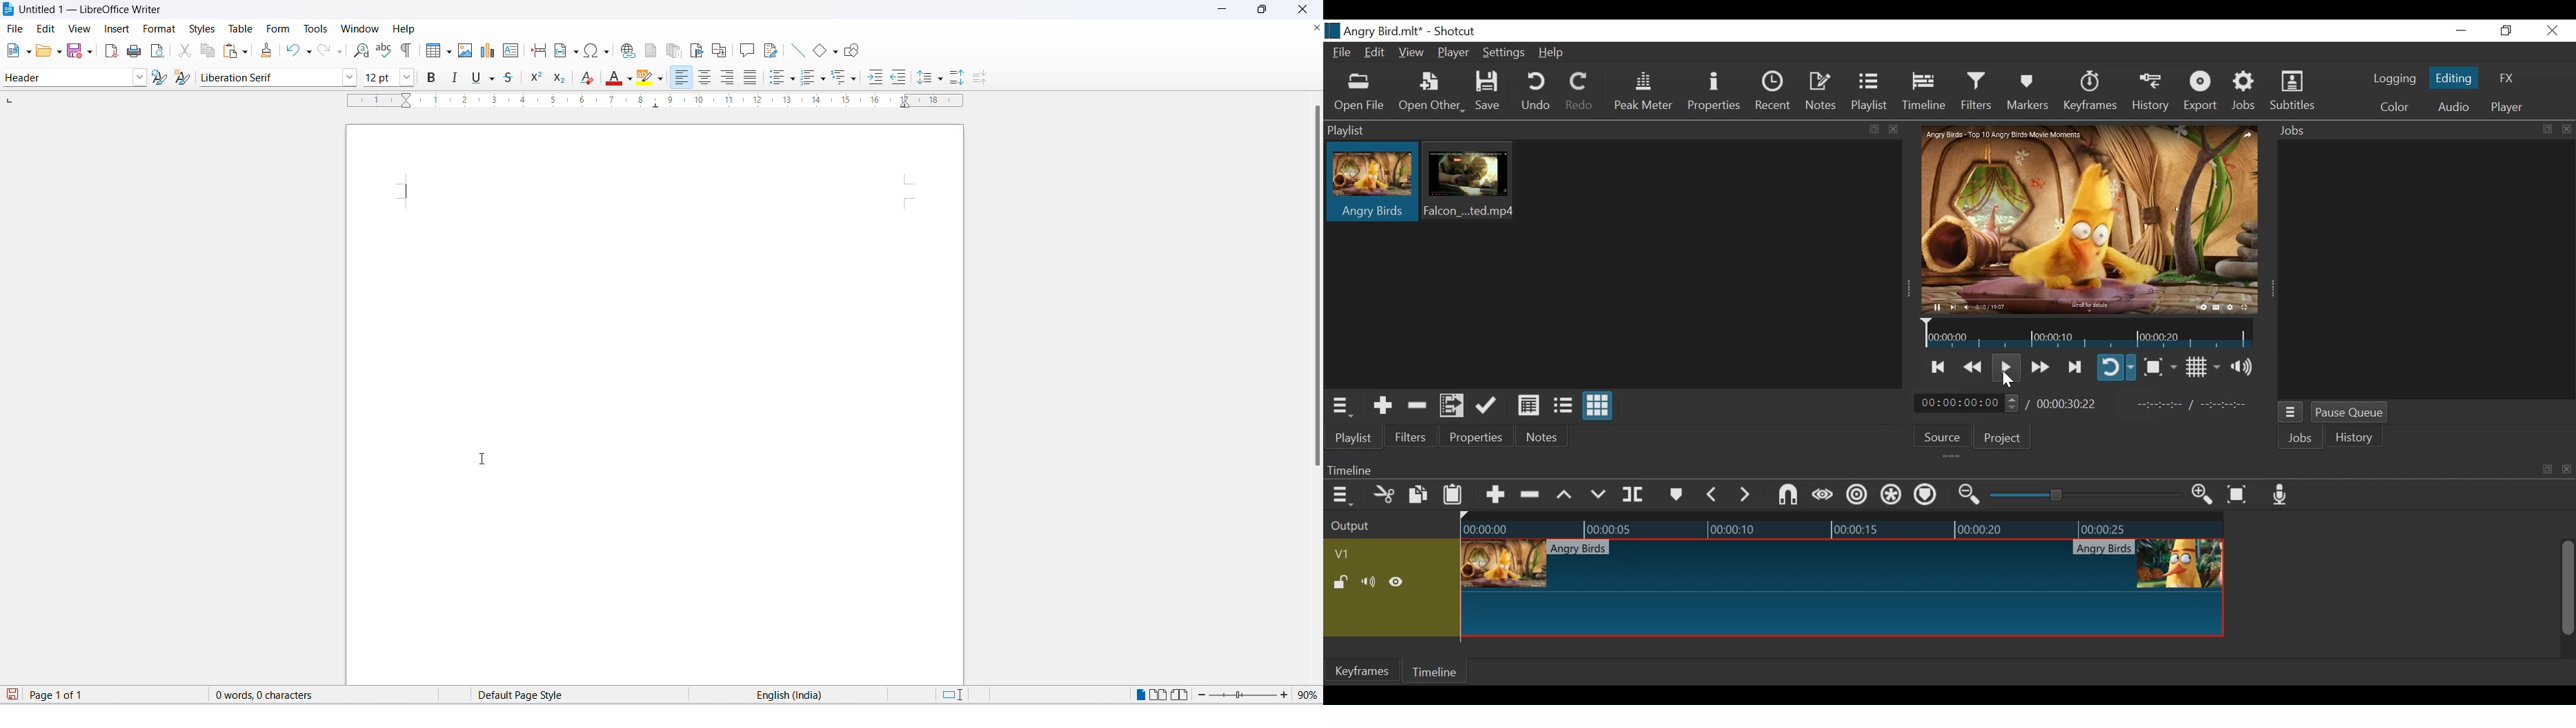 The image size is (2576, 728). What do you see at coordinates (137, 77) in the screenshot?
I see `paragraph style options` at bounding box center [137, 77].